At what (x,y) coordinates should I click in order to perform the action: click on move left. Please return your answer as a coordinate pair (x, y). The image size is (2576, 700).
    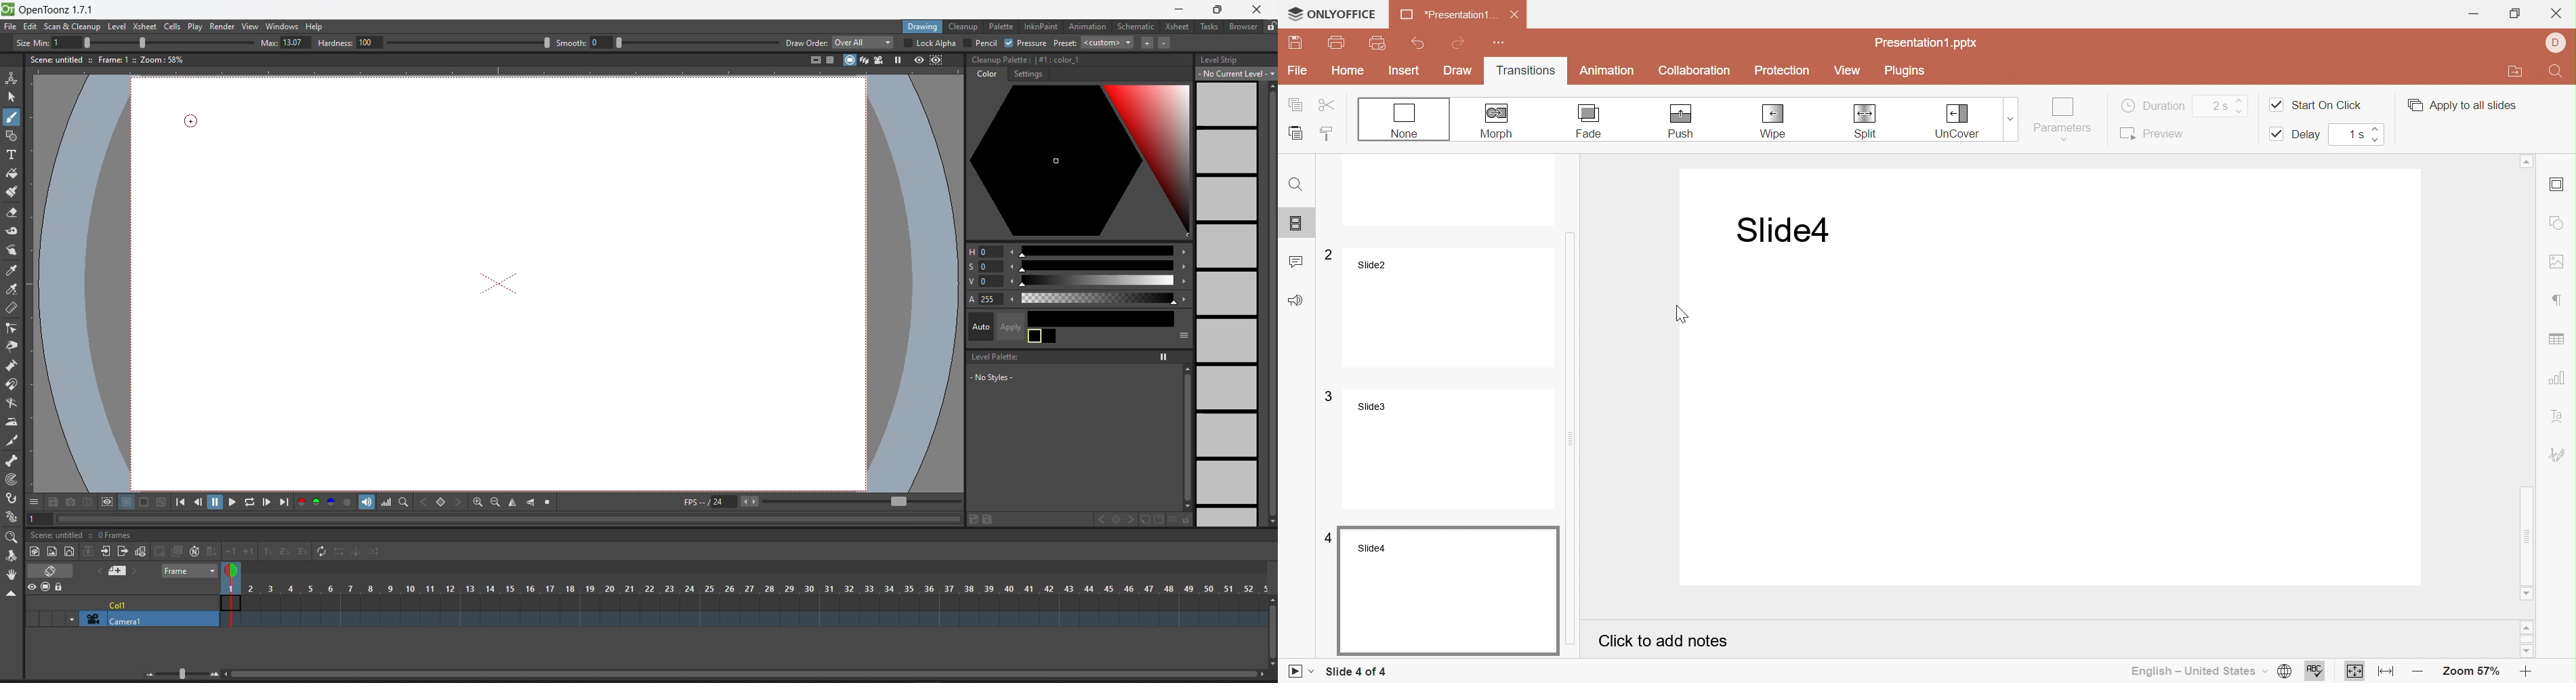
    Looking at the image, I should click on (1013, 280).